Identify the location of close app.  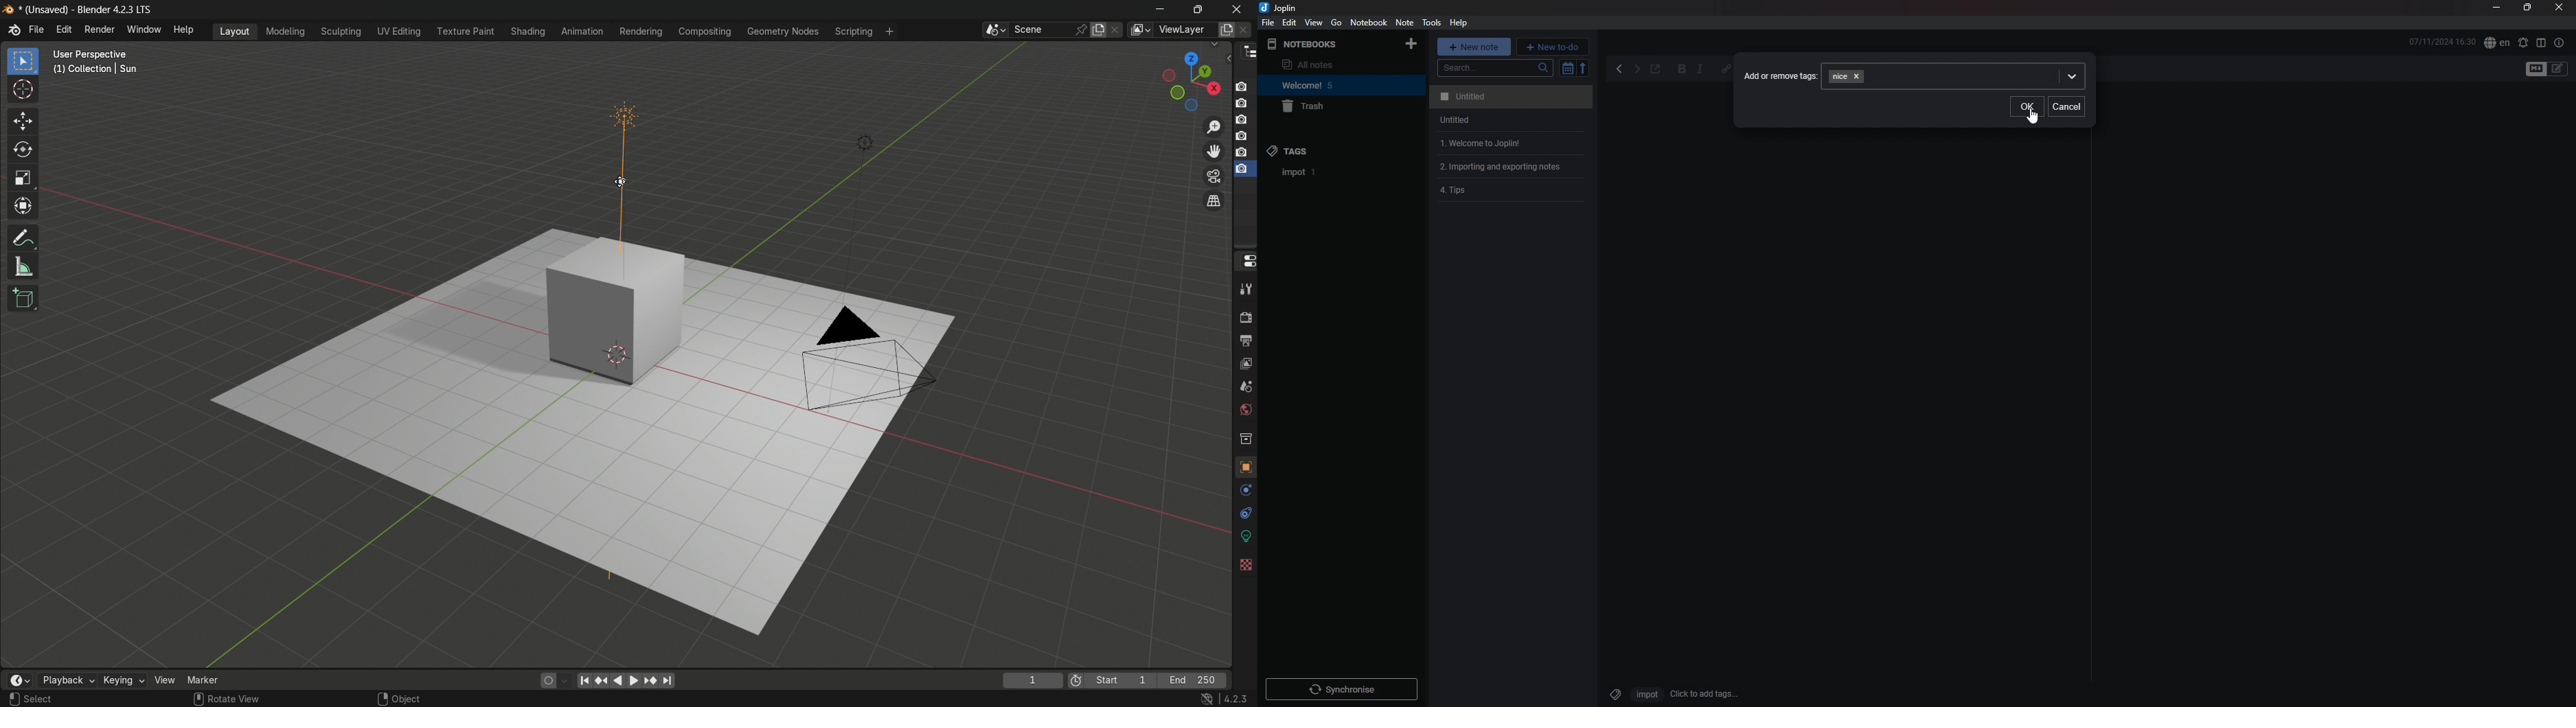
(1240, 8).